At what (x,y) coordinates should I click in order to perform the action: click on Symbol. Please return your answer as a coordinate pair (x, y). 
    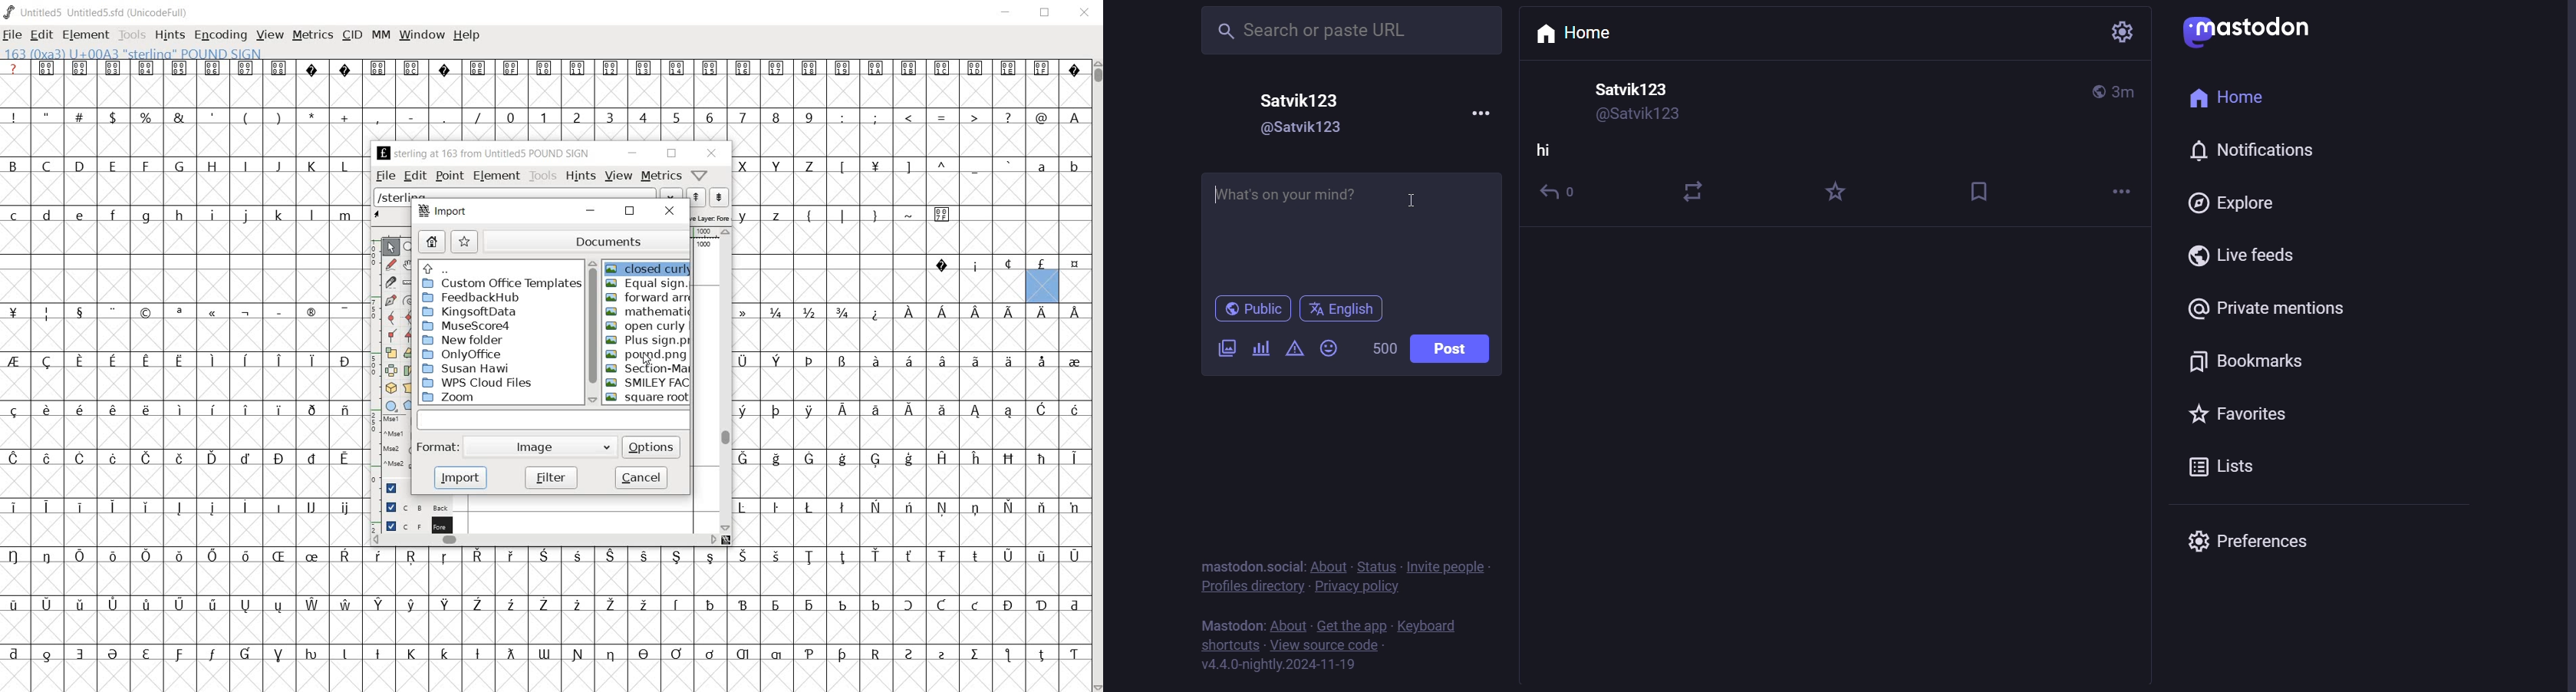
    Looking at the image, I should click on (47, 362).